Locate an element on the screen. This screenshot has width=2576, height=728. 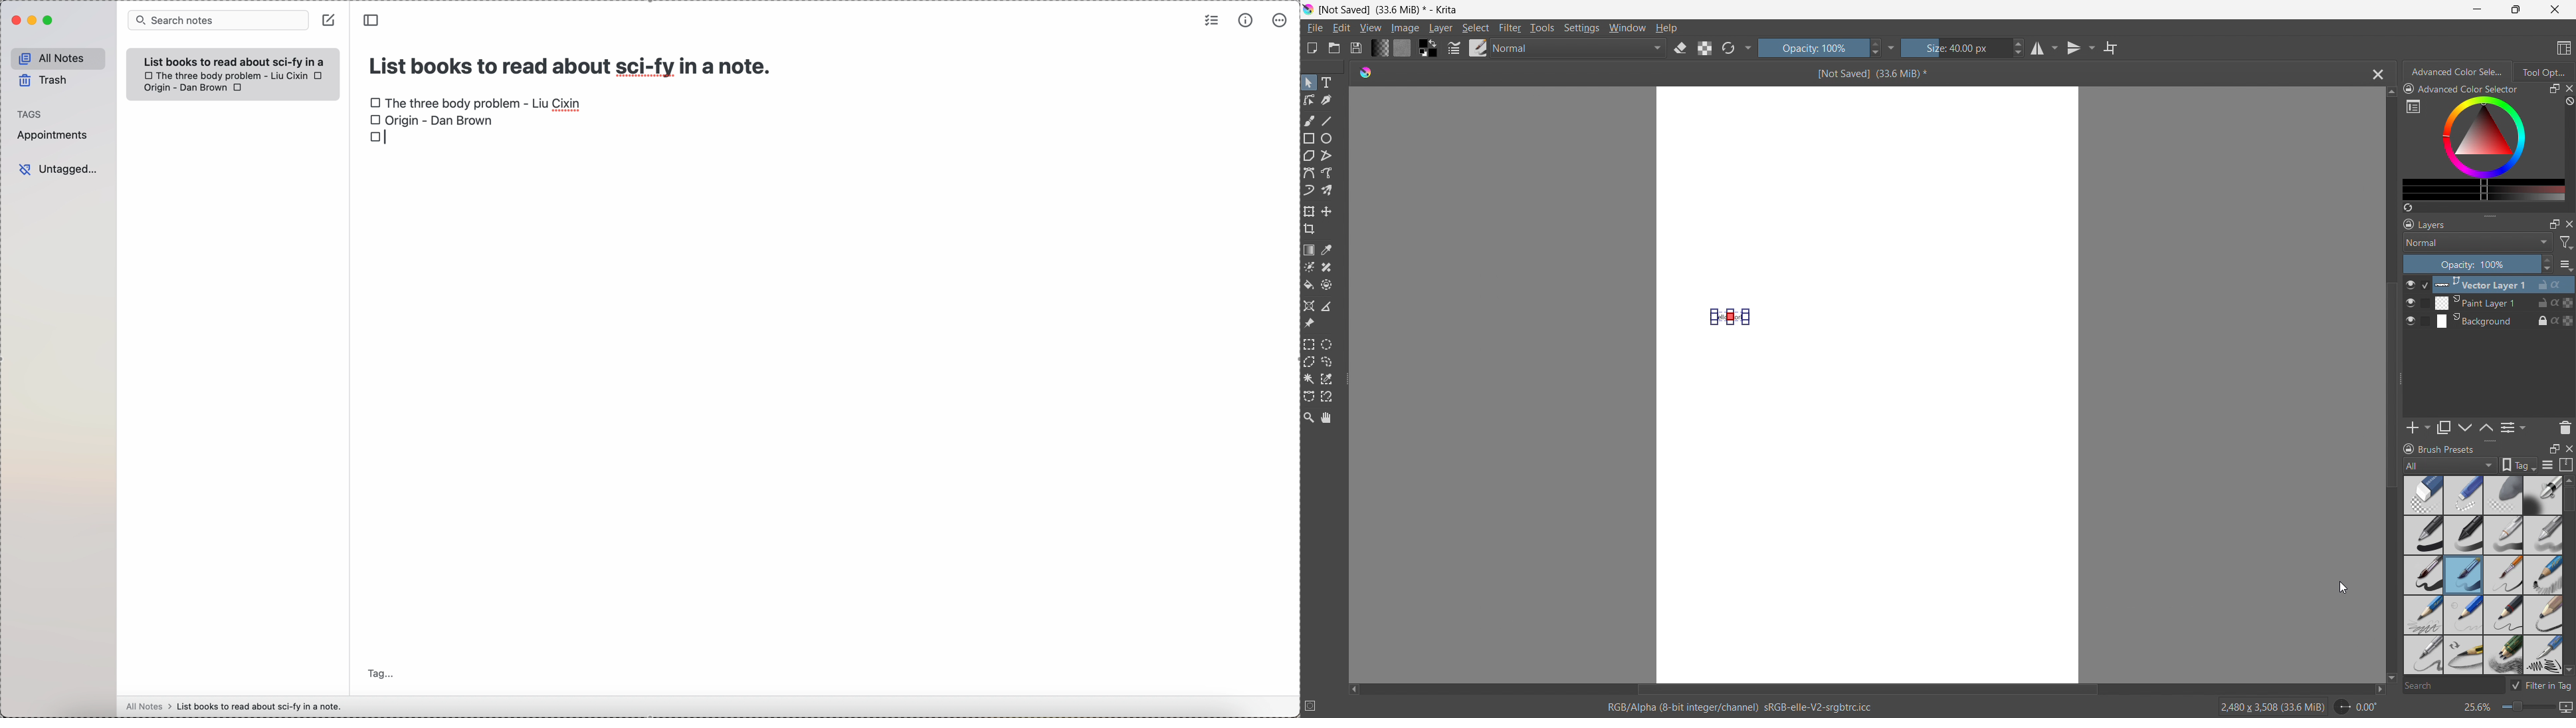
settings is located at coordinates (1581, 29).